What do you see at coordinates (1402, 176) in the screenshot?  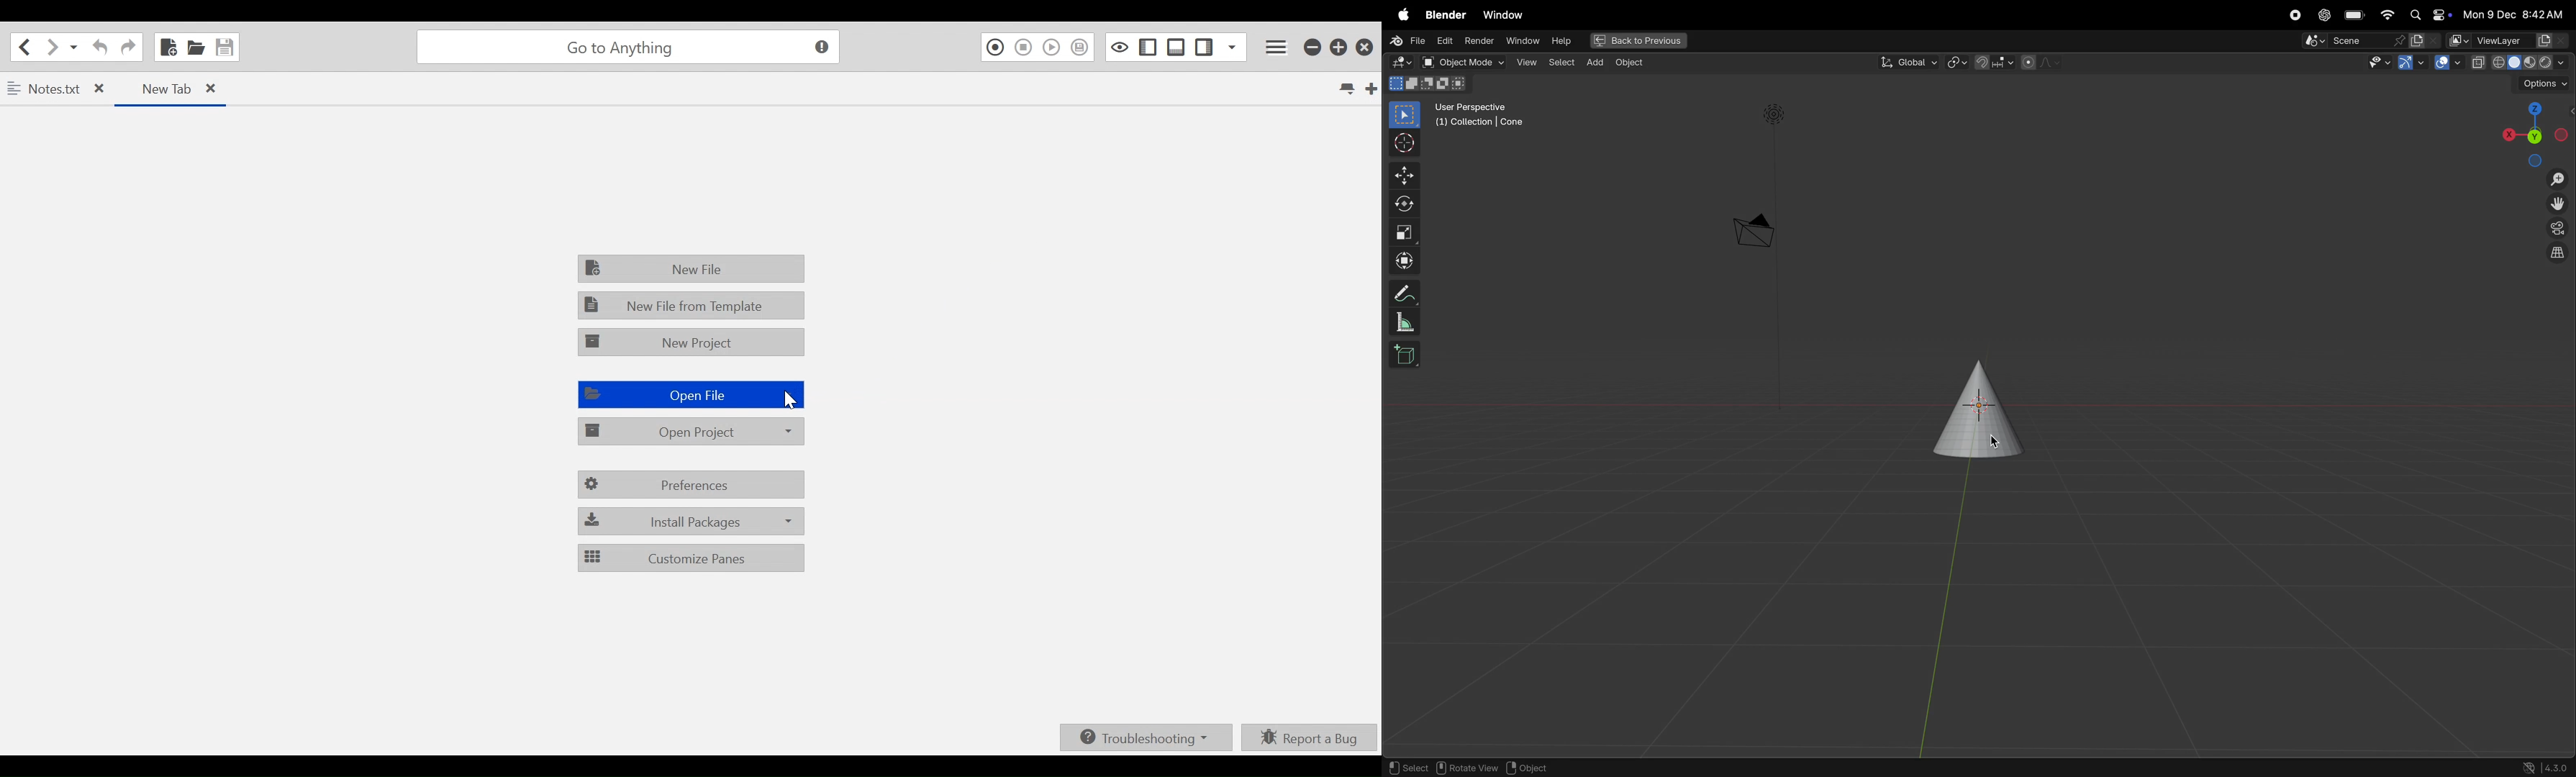 I see `move` at bounding box center [1402, 176].